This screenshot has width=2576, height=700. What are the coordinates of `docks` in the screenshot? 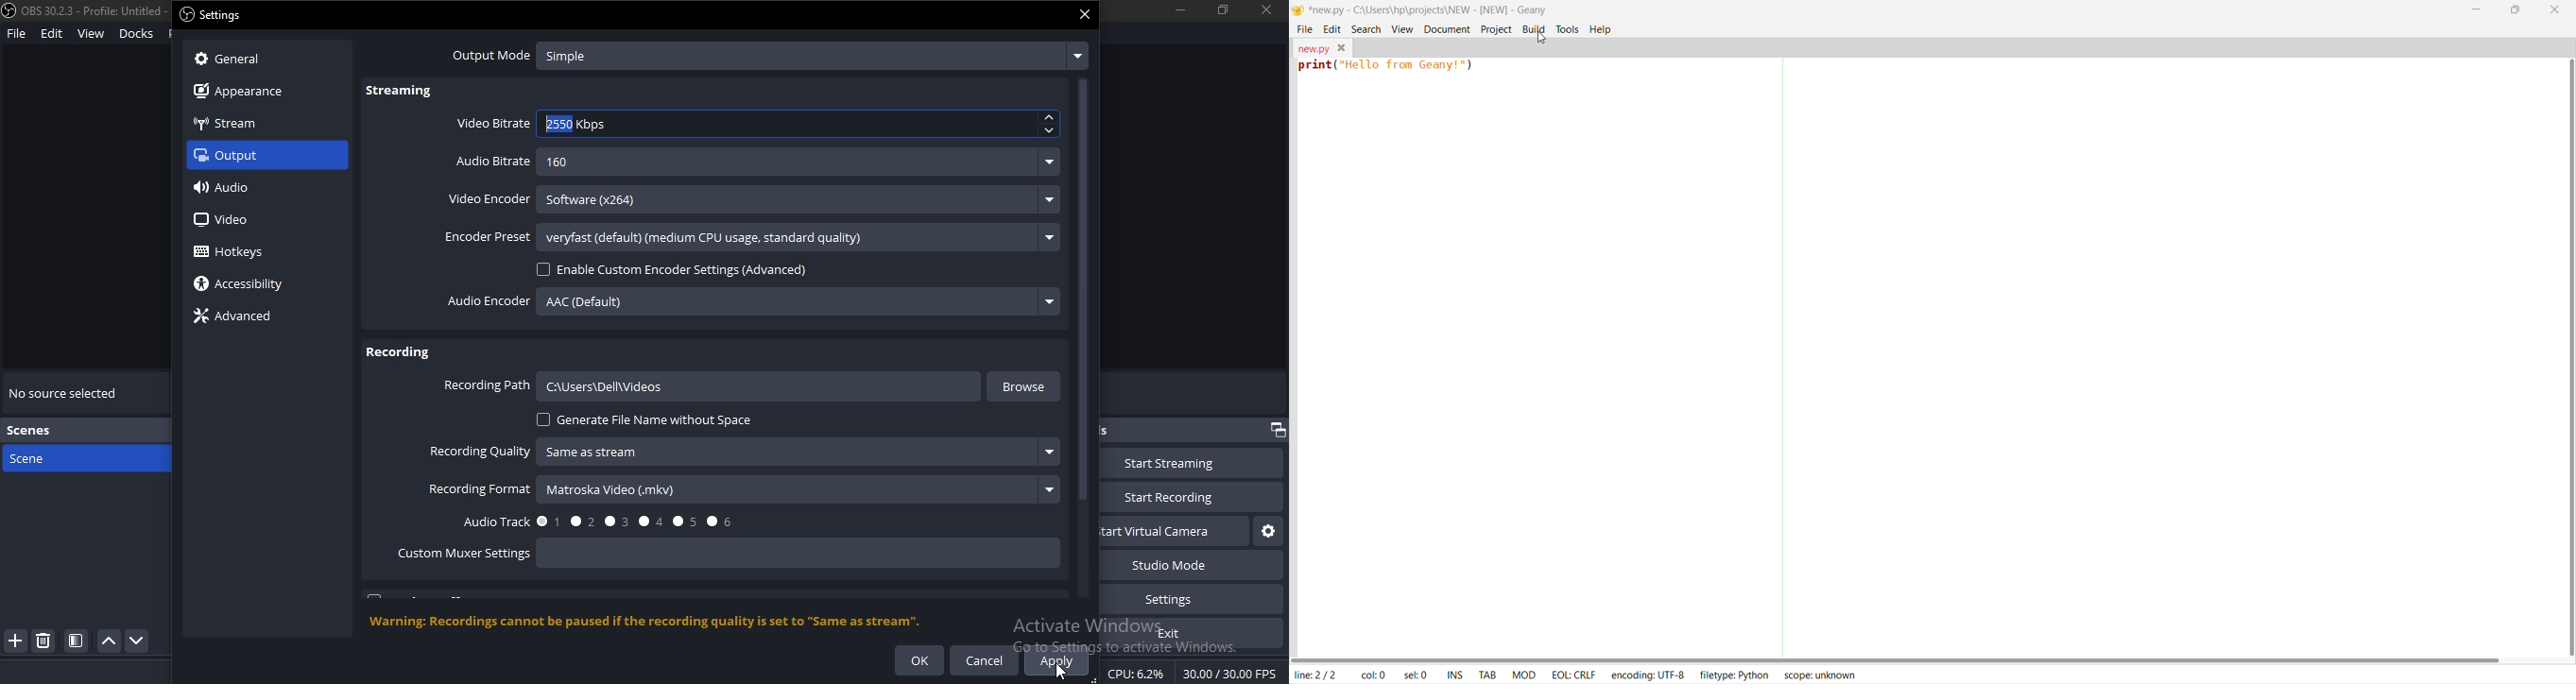 It's located at (137, 32).